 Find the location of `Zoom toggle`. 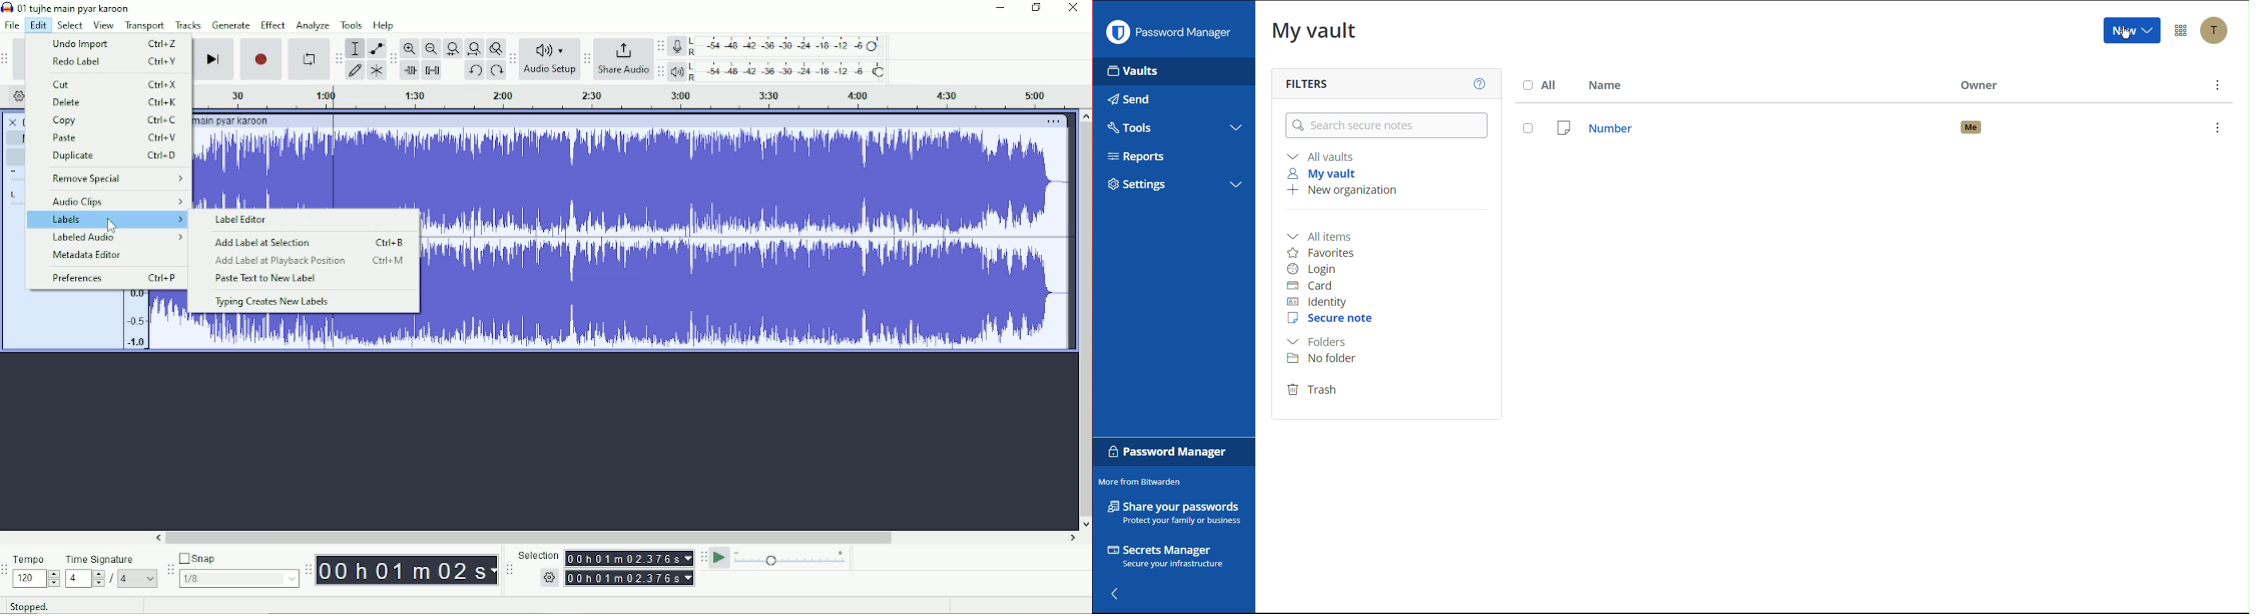

Zoom toggle is located at coordinates (495, 48).